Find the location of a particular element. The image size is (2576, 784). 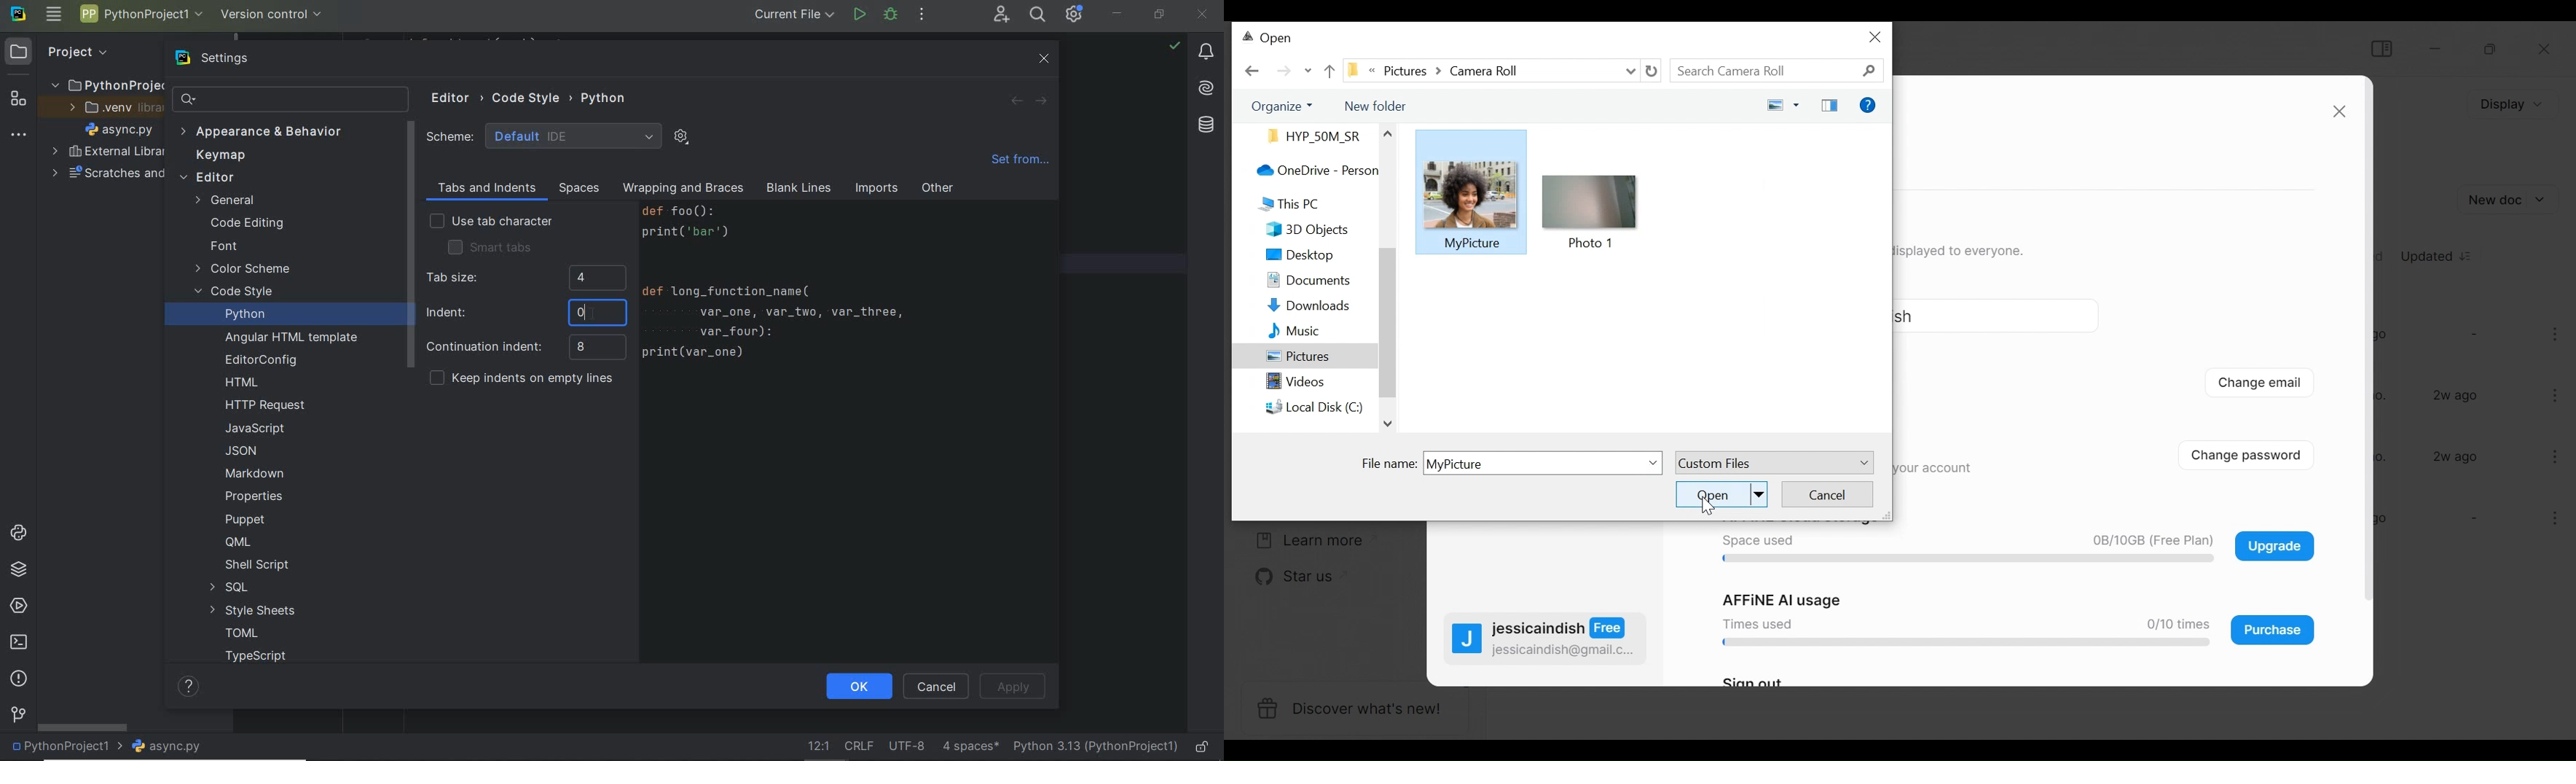

OneDrive is located at coordinates (1305, 170).